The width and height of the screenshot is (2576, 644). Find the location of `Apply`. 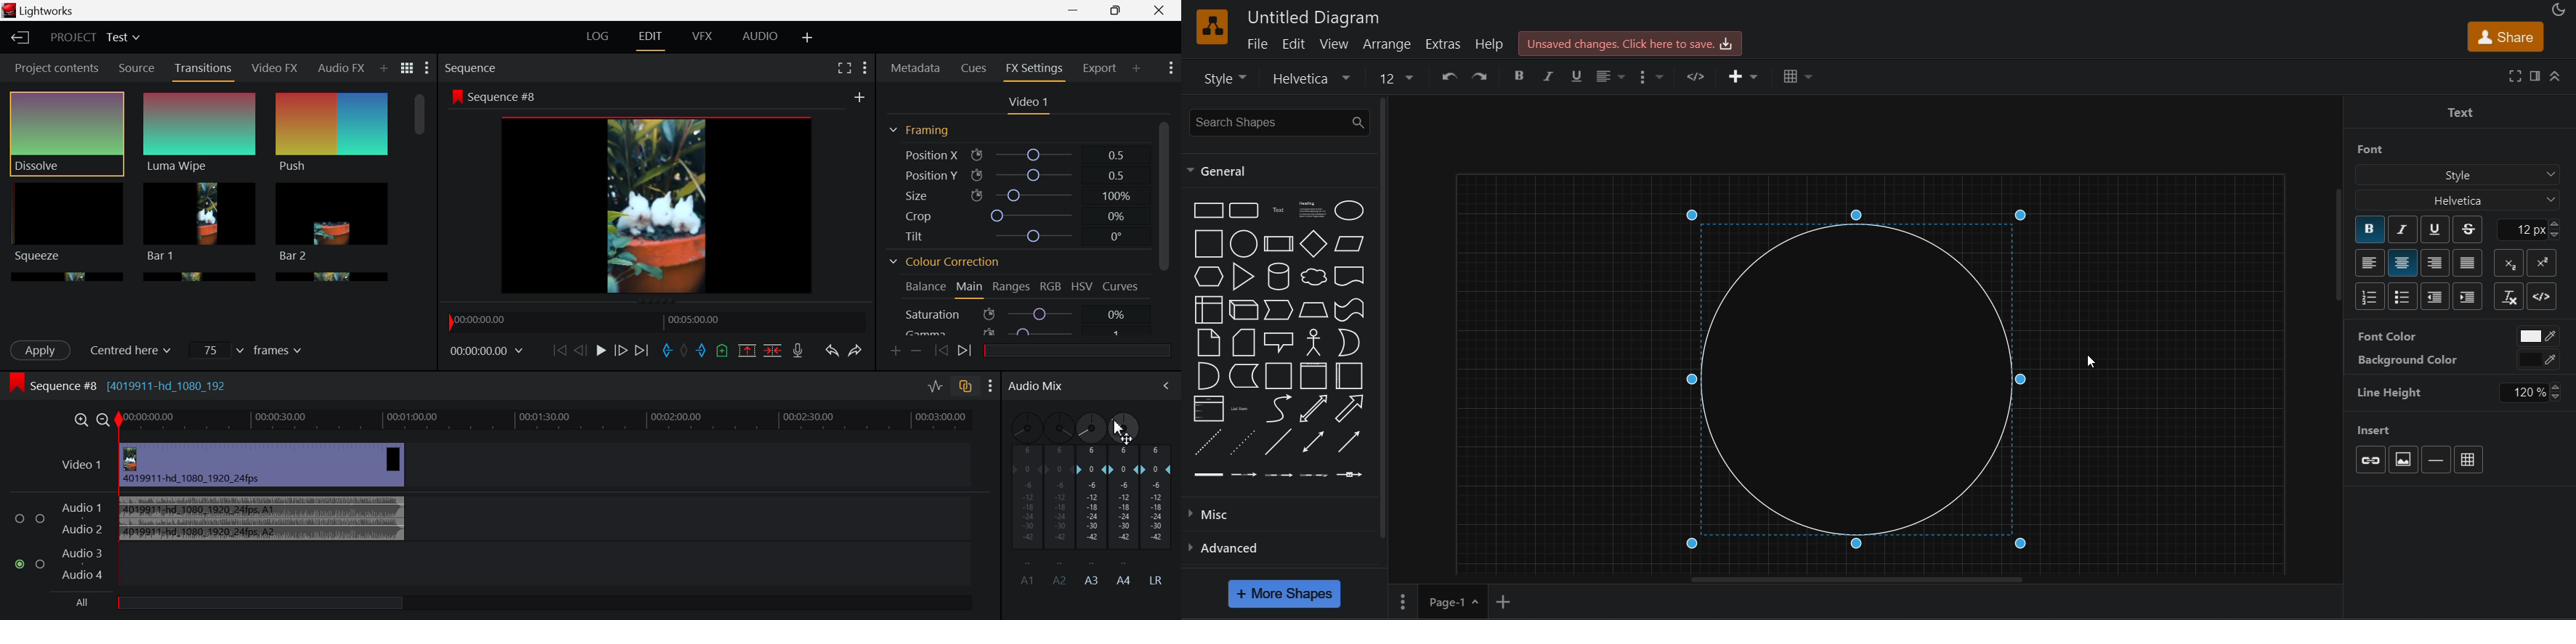

Apply is located at coordinates (42, 350).